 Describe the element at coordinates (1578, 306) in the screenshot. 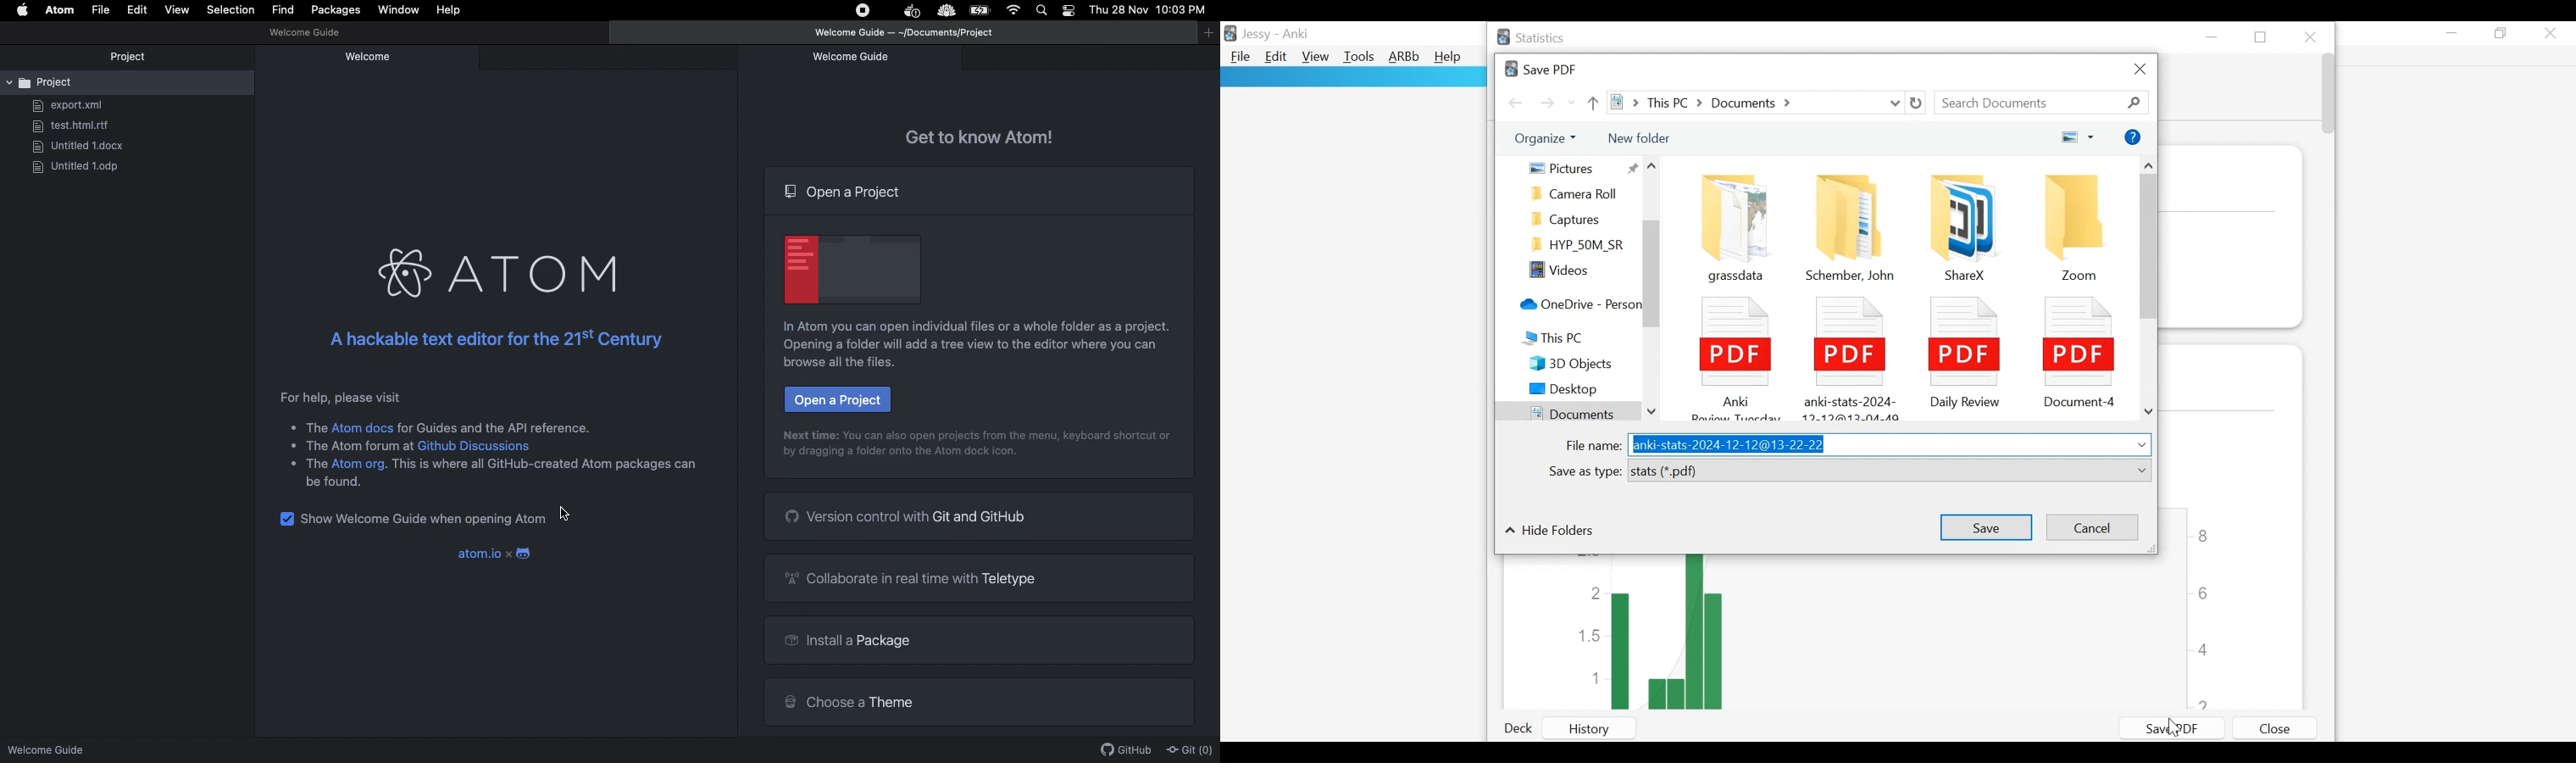

I see `OneDrive` at that location.